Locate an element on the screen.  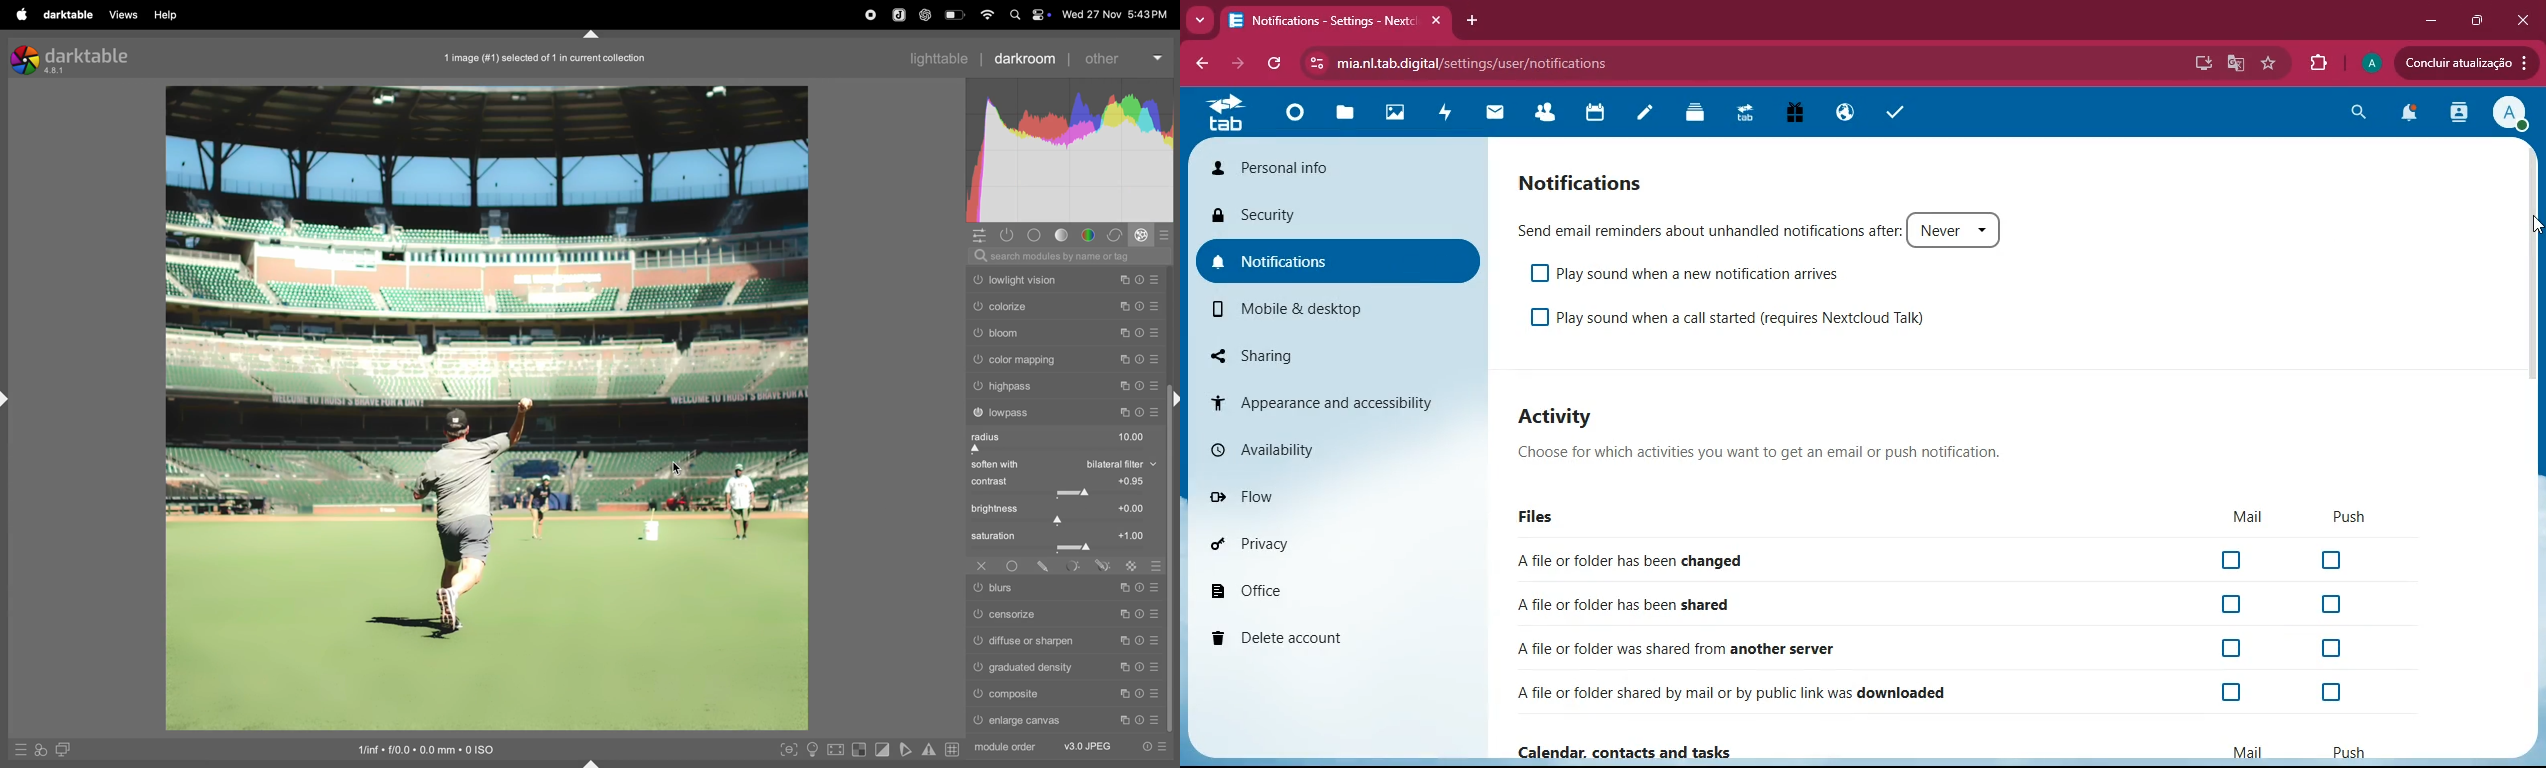
Apple menu is located at coordinates (21, 14).